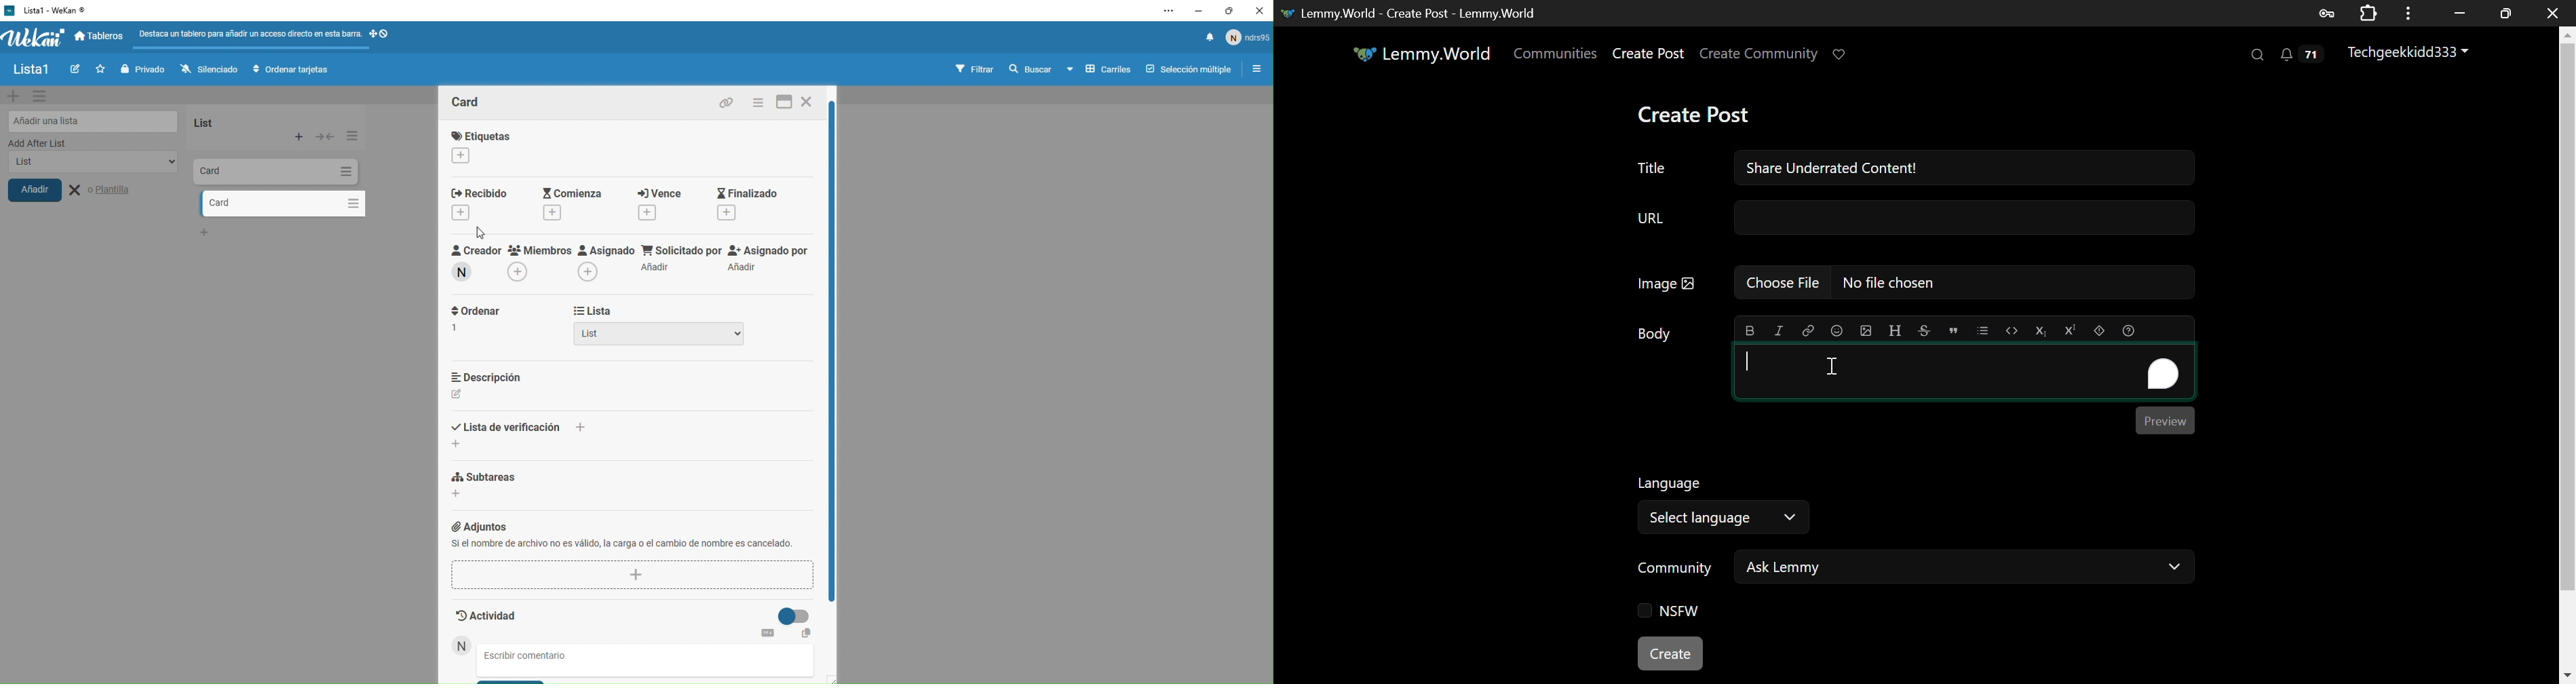  What do you see at coordinates (1923, 330) in the screenshot?
I see `Strikethrough` at bounding box center [1923, 330].